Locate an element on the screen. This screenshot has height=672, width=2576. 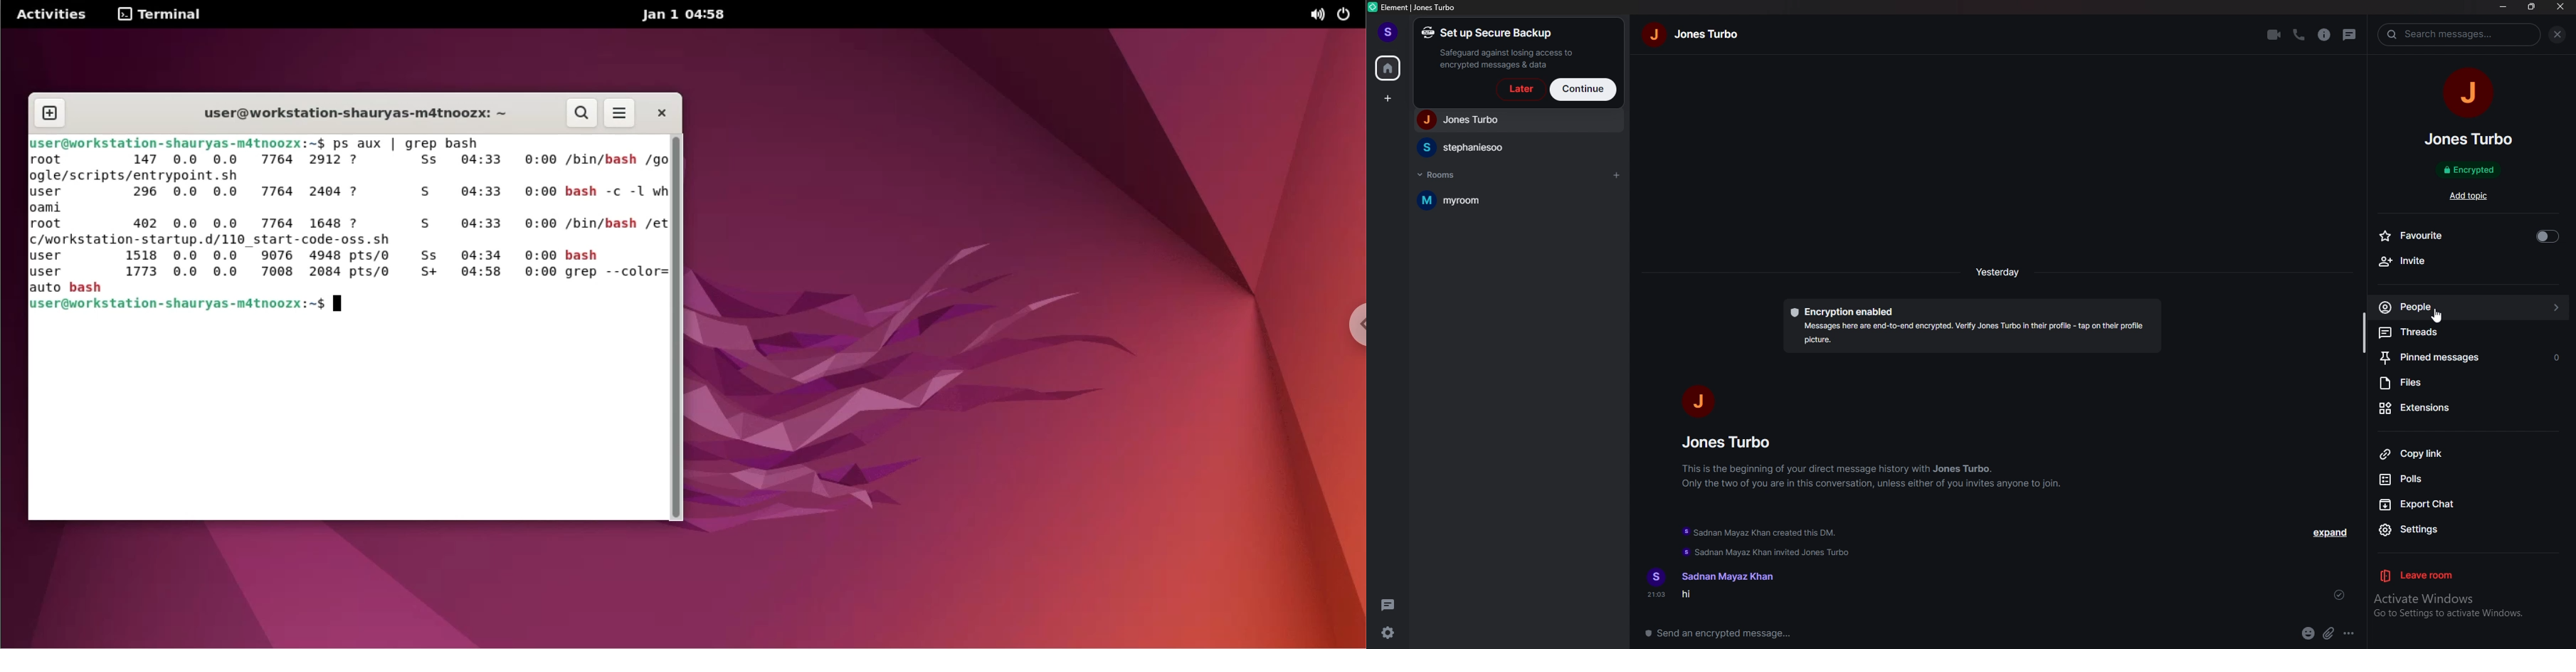
rooms is located at coordinates (1443, 174).